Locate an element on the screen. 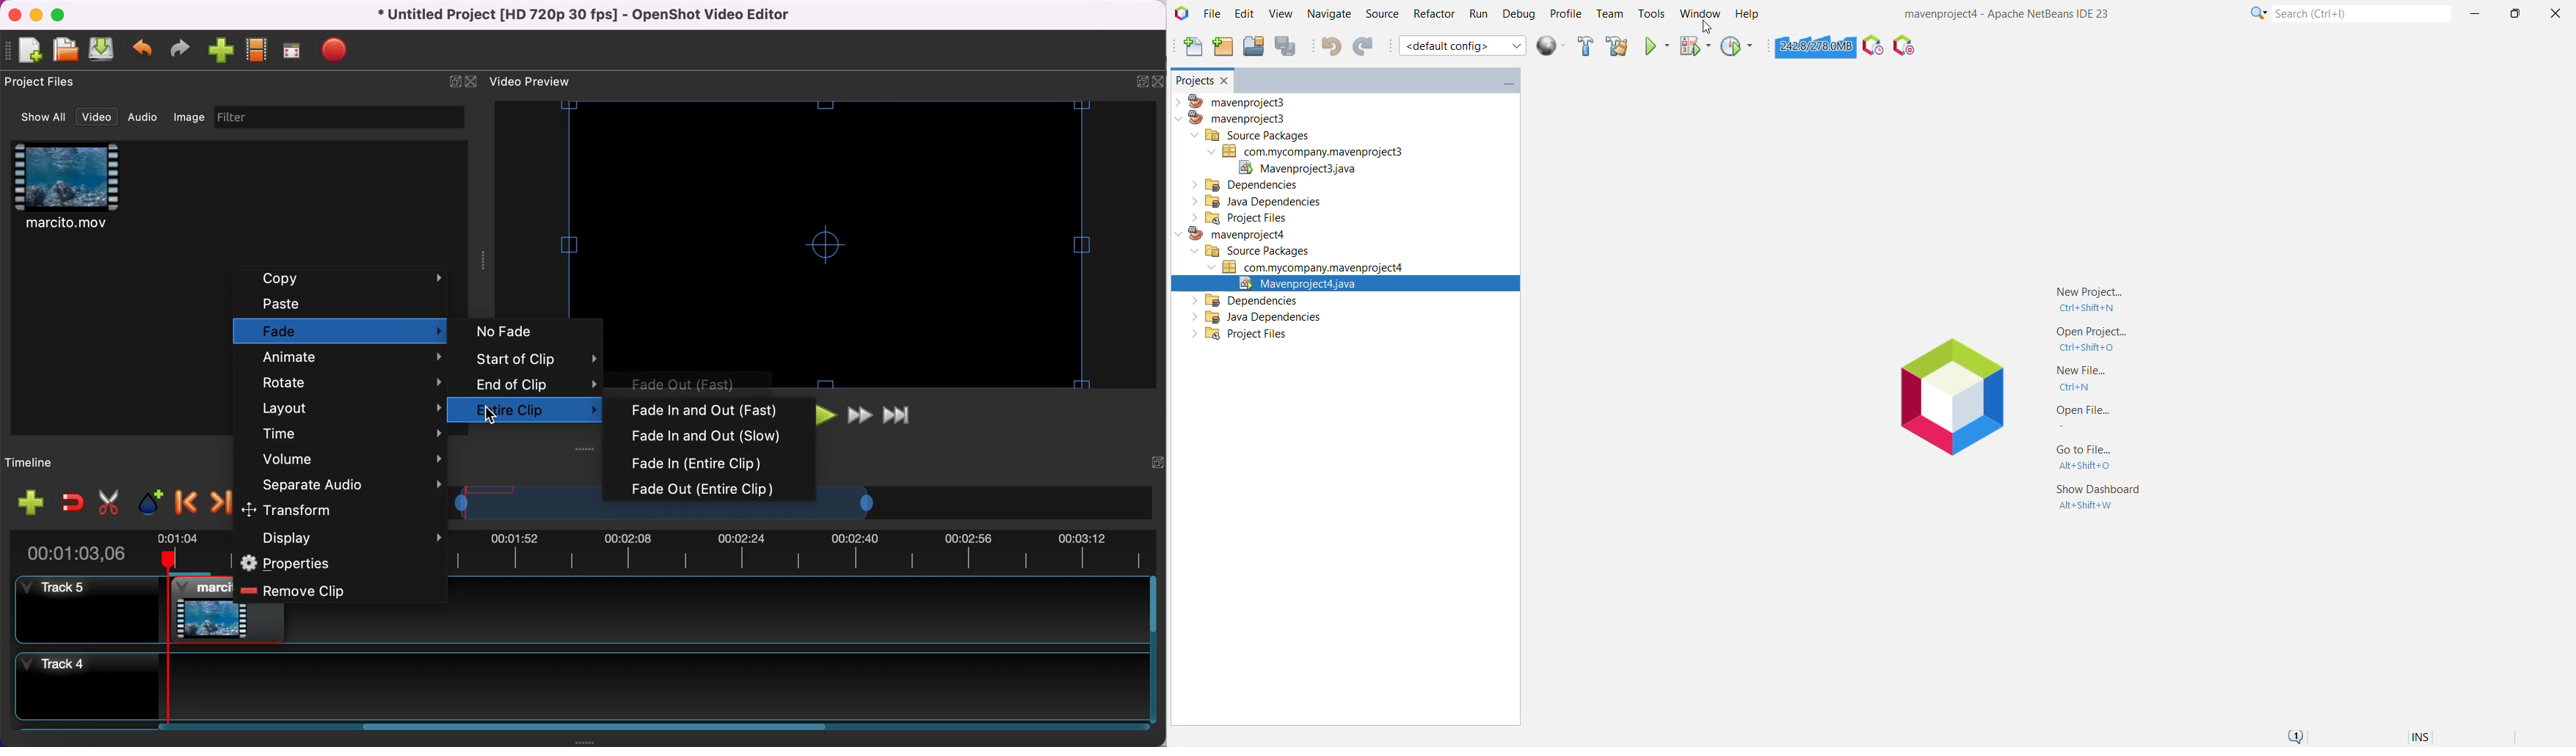  remove clip is located at coordinates (324, 591).